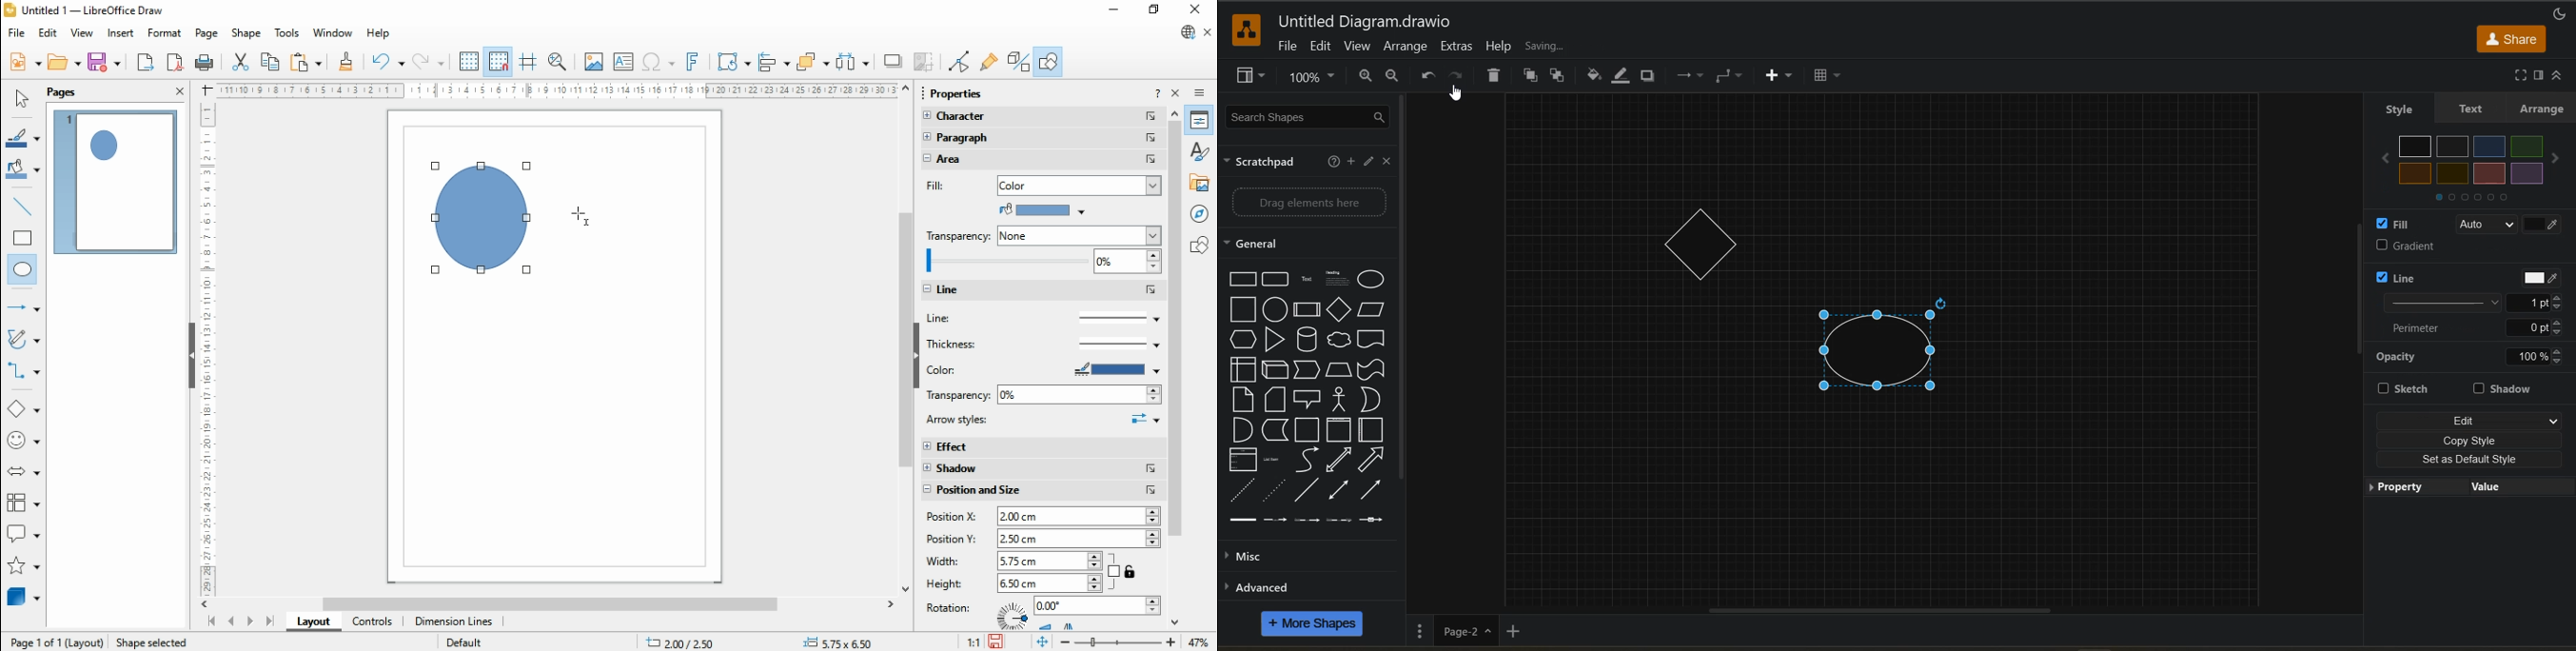  Describe the element at coordinates (2556, 76) in the screenshot. I see `expand/collapse` at that location.